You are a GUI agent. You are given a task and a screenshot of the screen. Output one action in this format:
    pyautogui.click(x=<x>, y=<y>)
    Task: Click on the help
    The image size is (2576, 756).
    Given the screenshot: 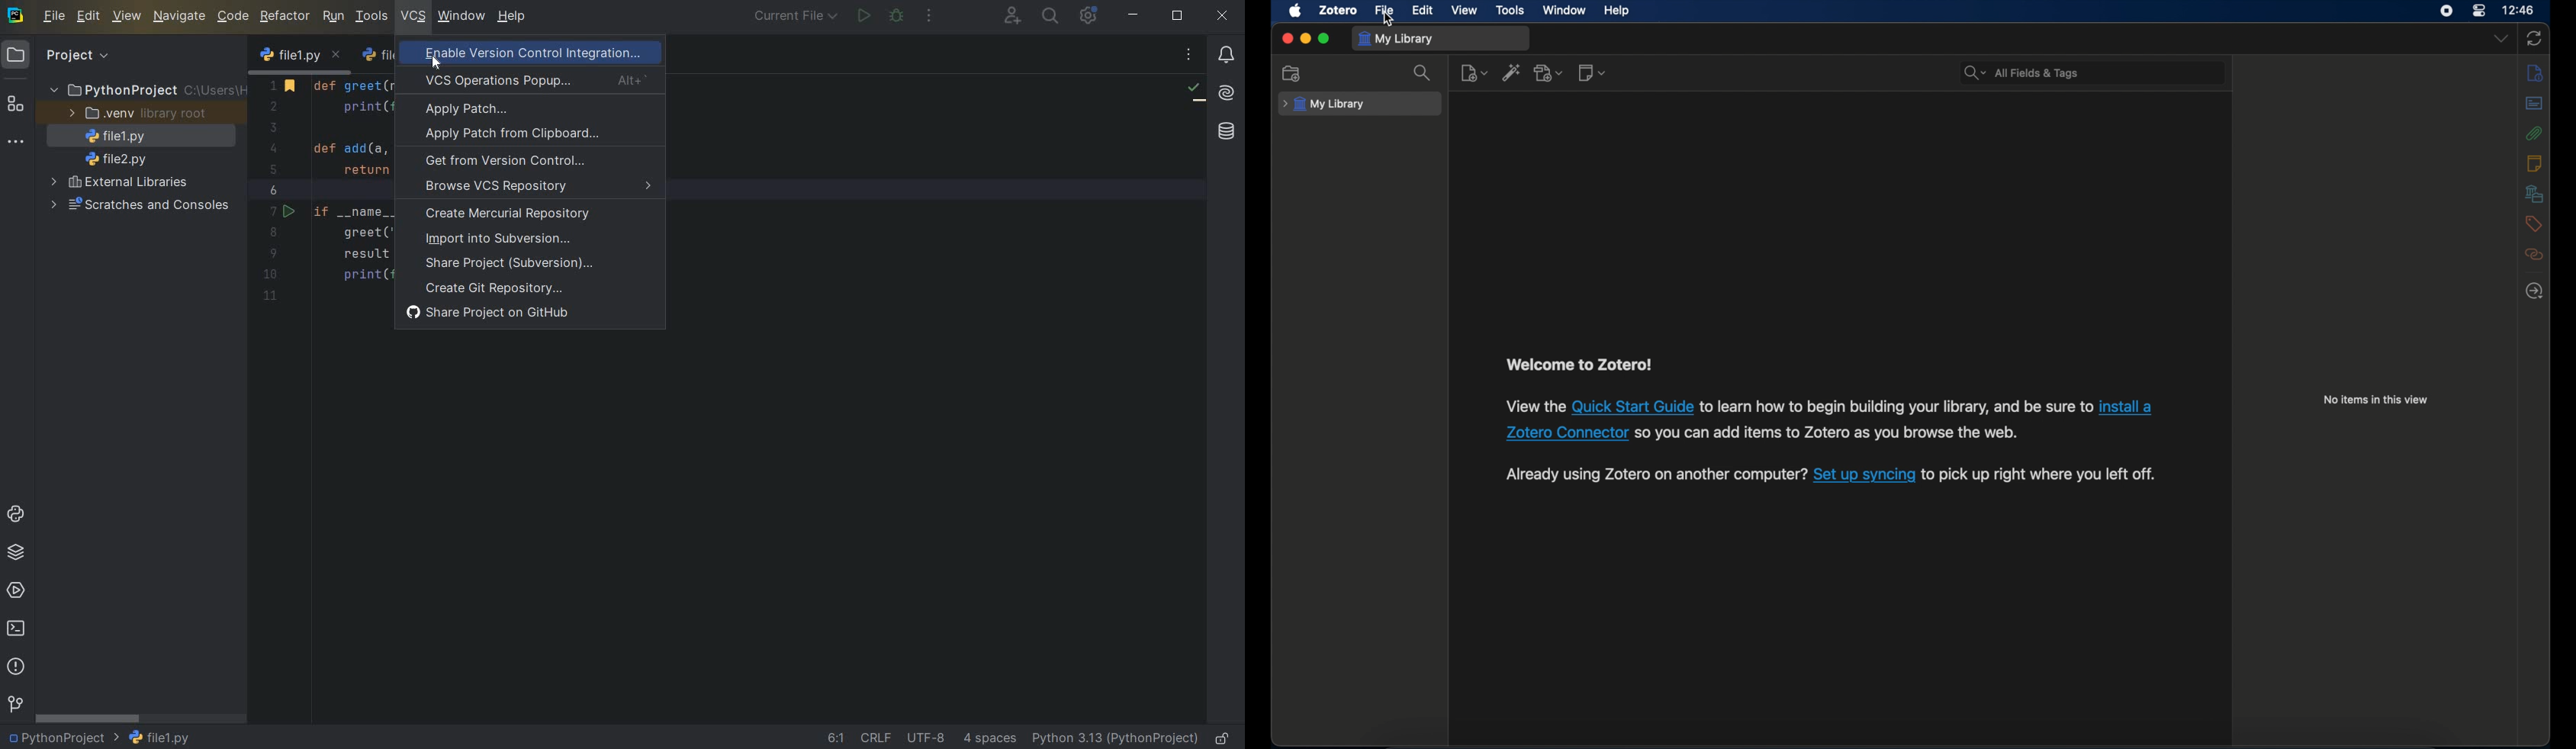 What is the action you would take?
    pyautogui.click(x=1618, y=11)
    